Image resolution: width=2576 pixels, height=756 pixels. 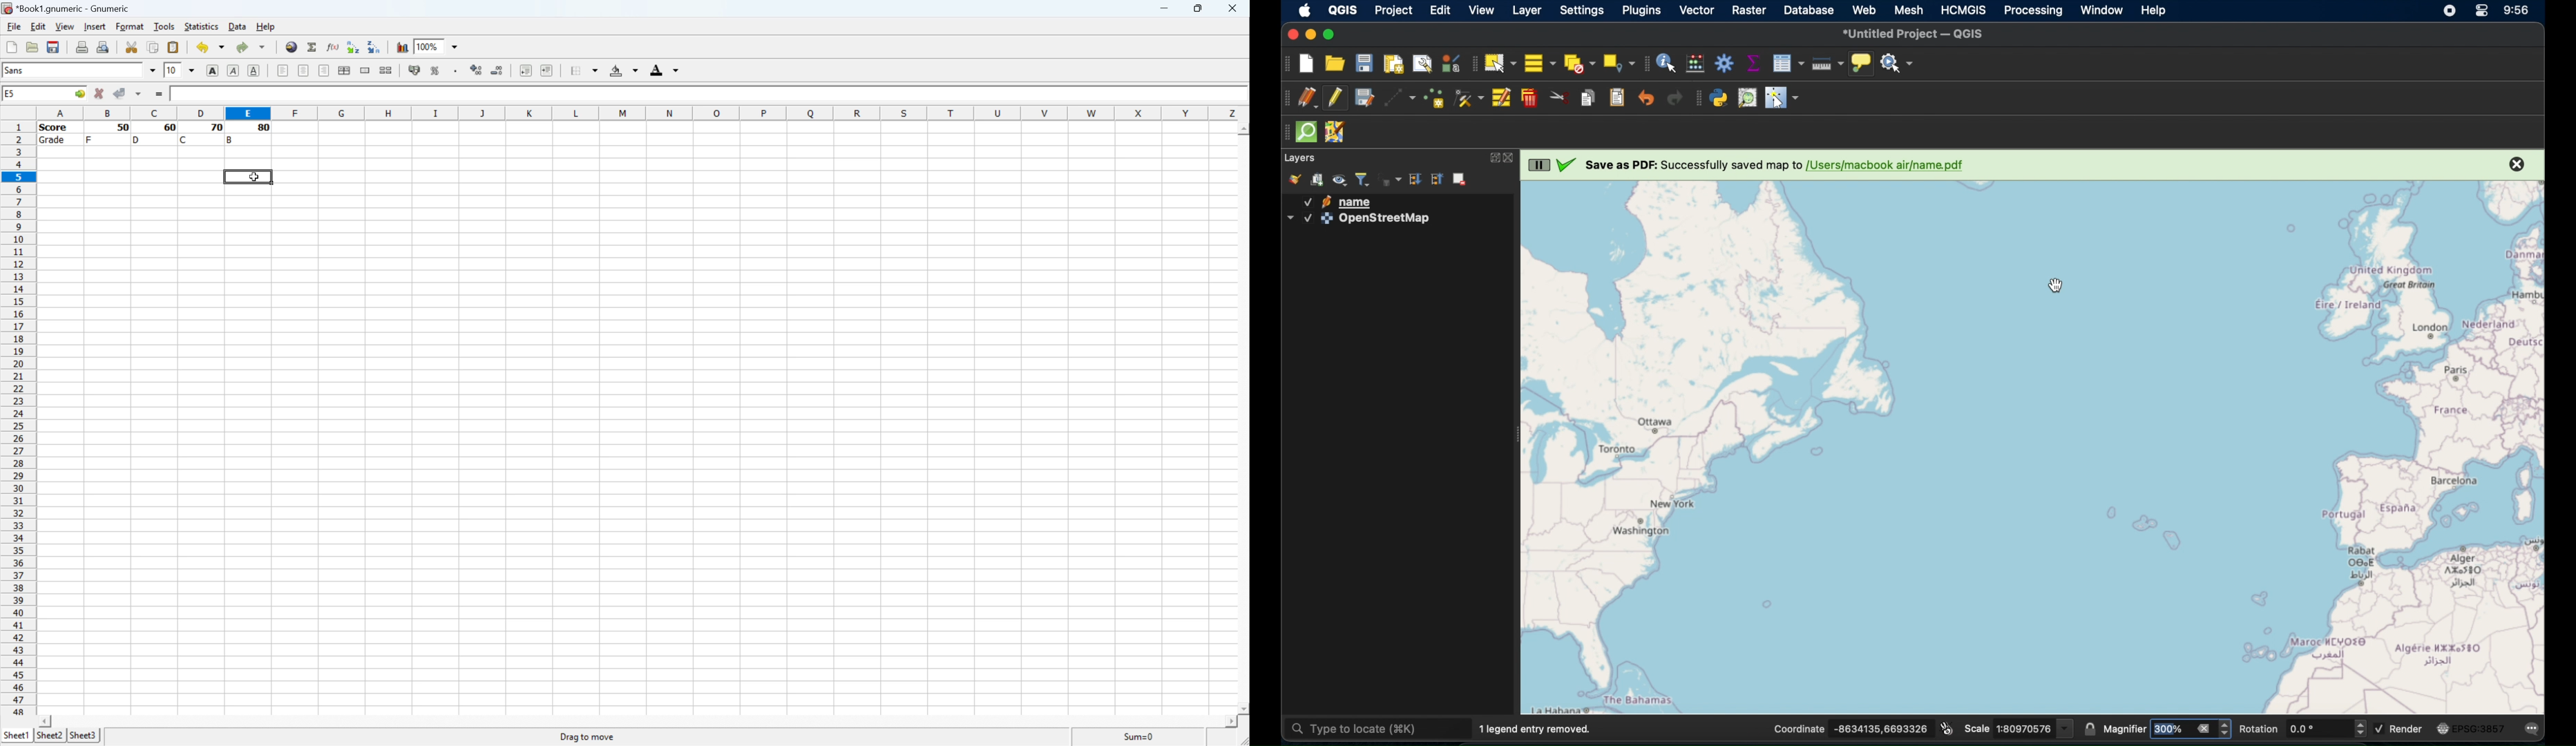 I want to click on D, so click(x=138, y=140).